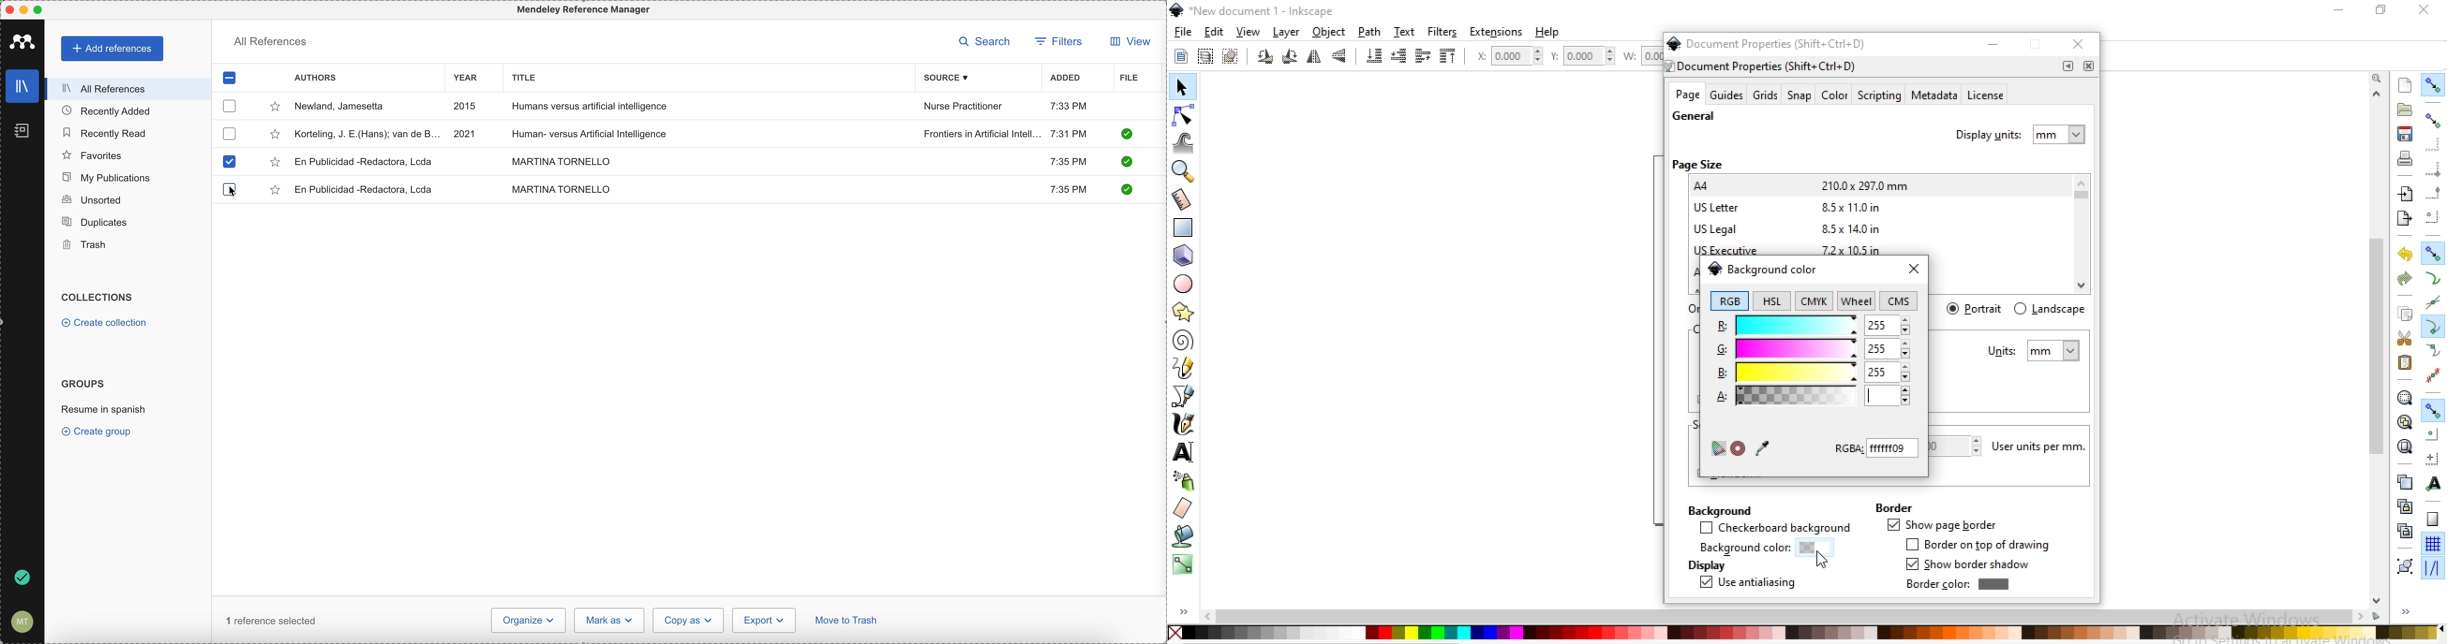  I want to click on fill bounded areas, so click(1183, 536).